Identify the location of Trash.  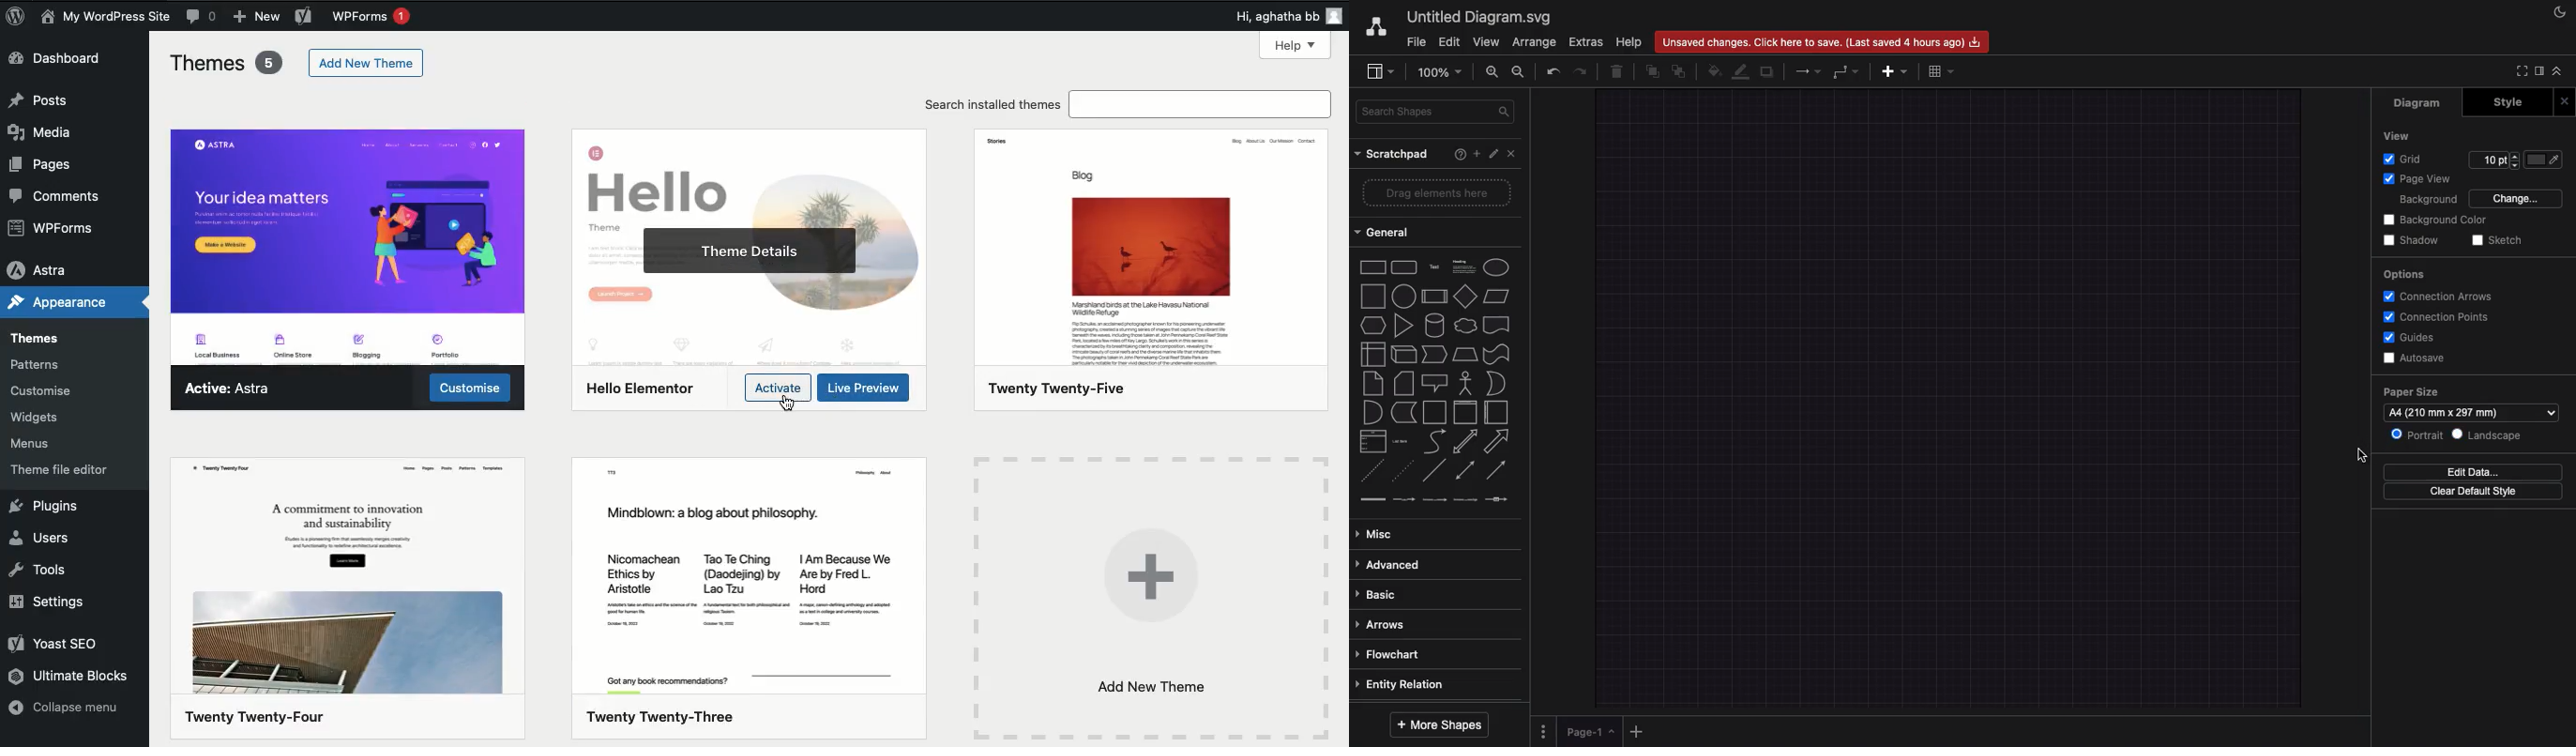
(1615, 72).